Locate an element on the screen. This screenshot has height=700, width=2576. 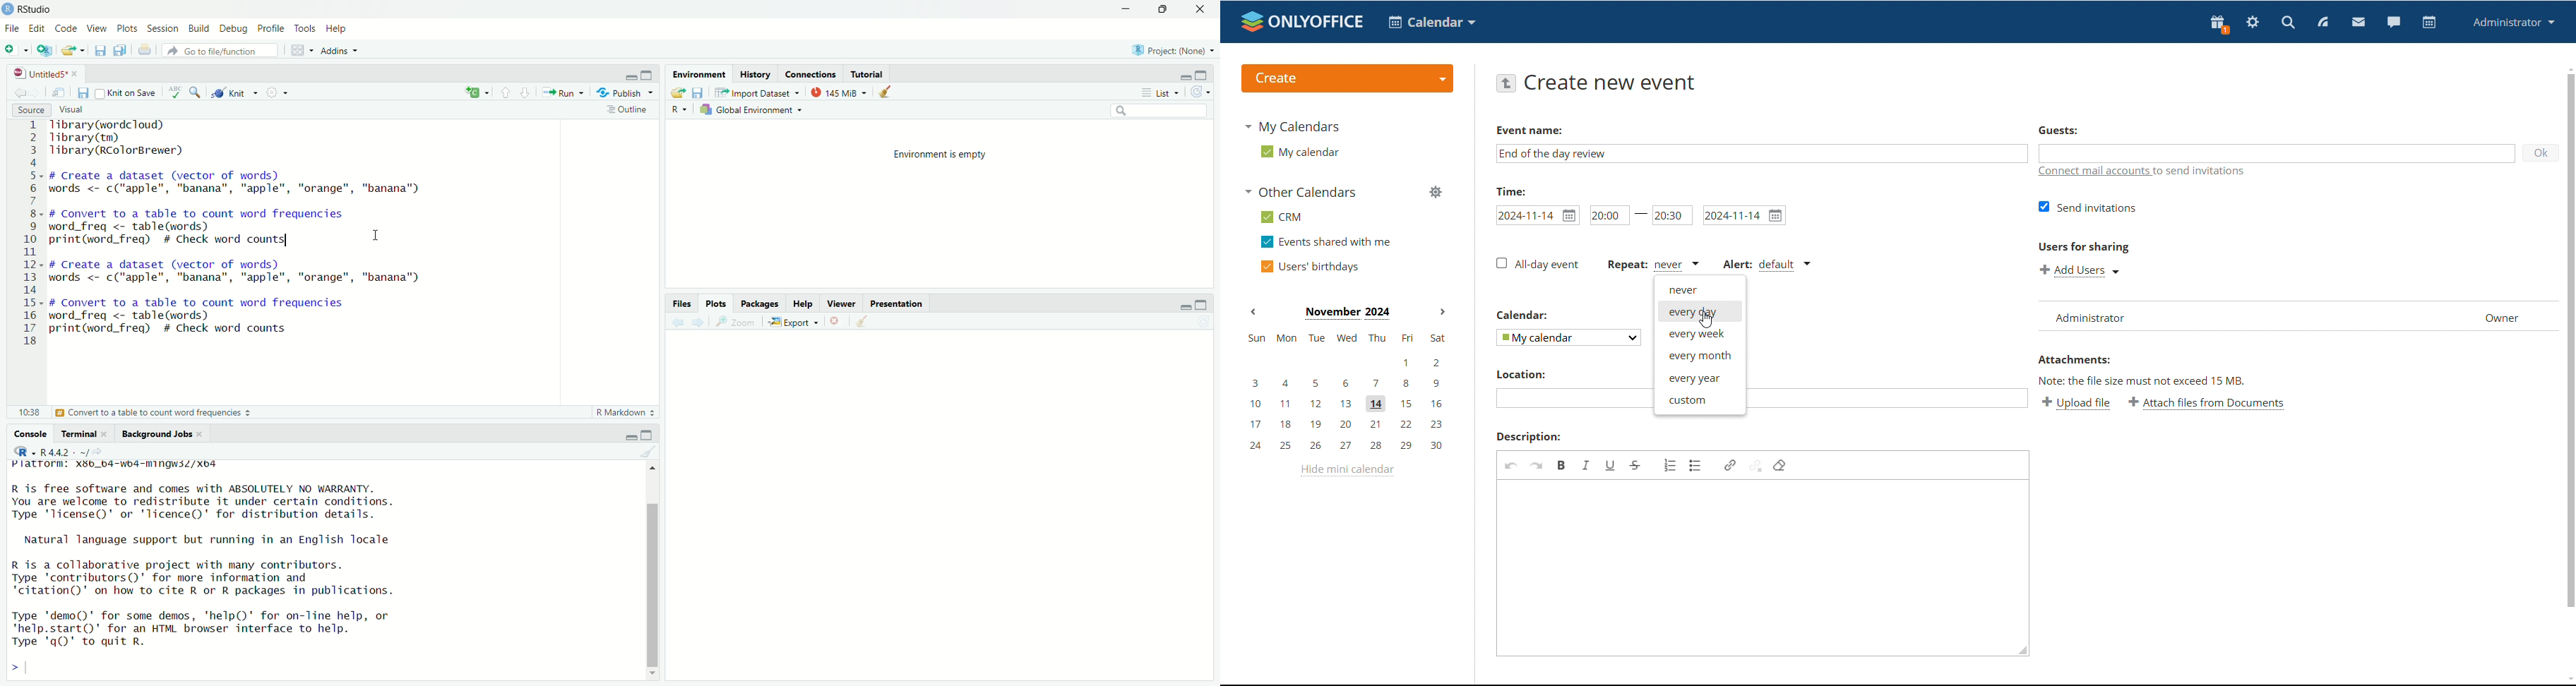
Plots is located at coordinates (716, 303).